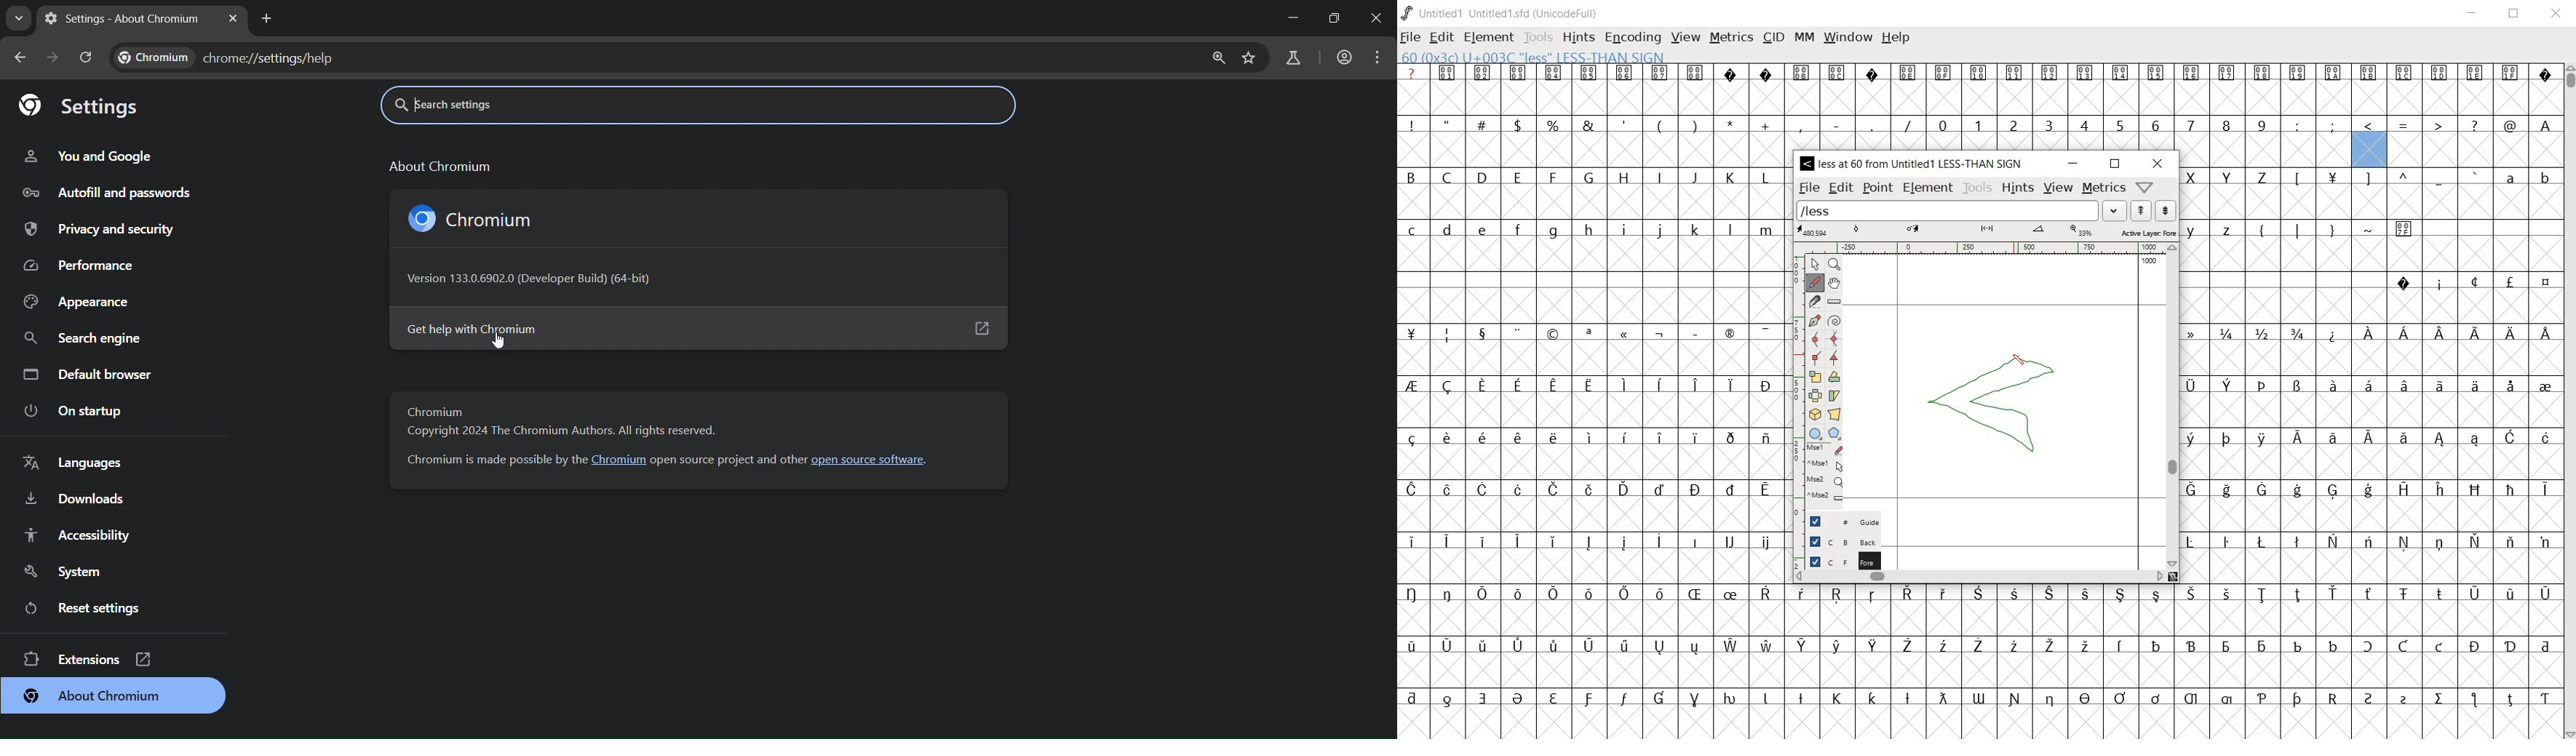 Image resolution: width=2576 pixels, height=756 pixels. What do you see at coordinates (2558, 14) in the screenshot?
I see `close` at bounding box center [2558, 14].